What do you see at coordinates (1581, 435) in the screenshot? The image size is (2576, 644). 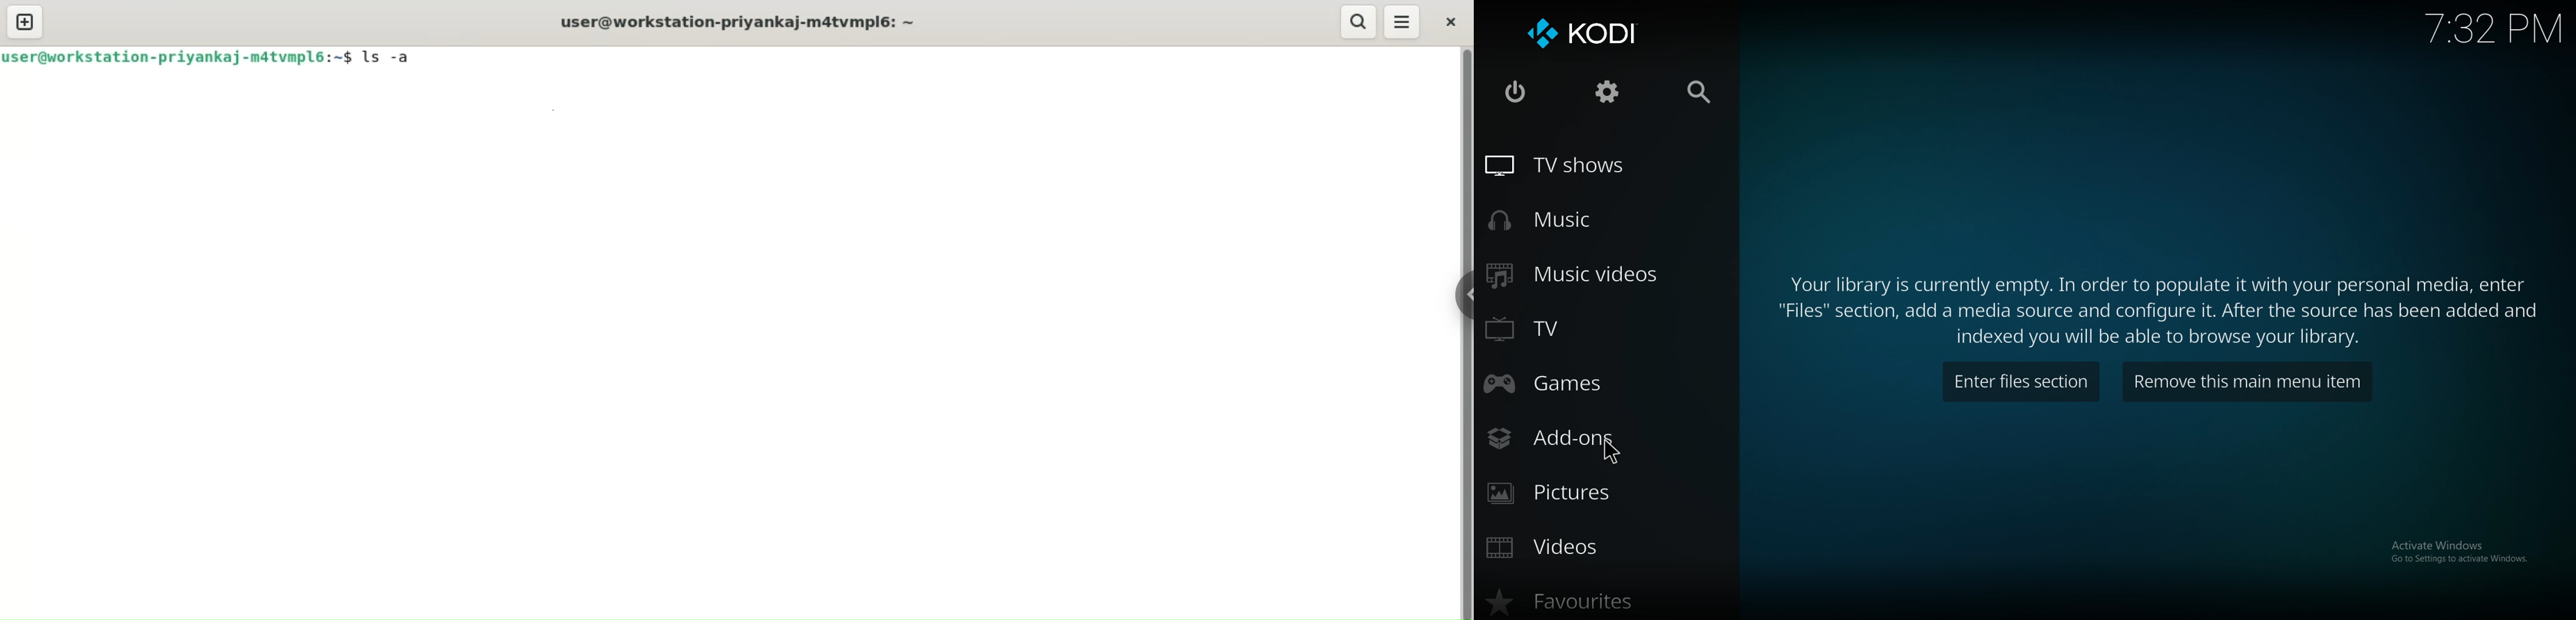 I see `add ons` at bounding box center [1581, 435].